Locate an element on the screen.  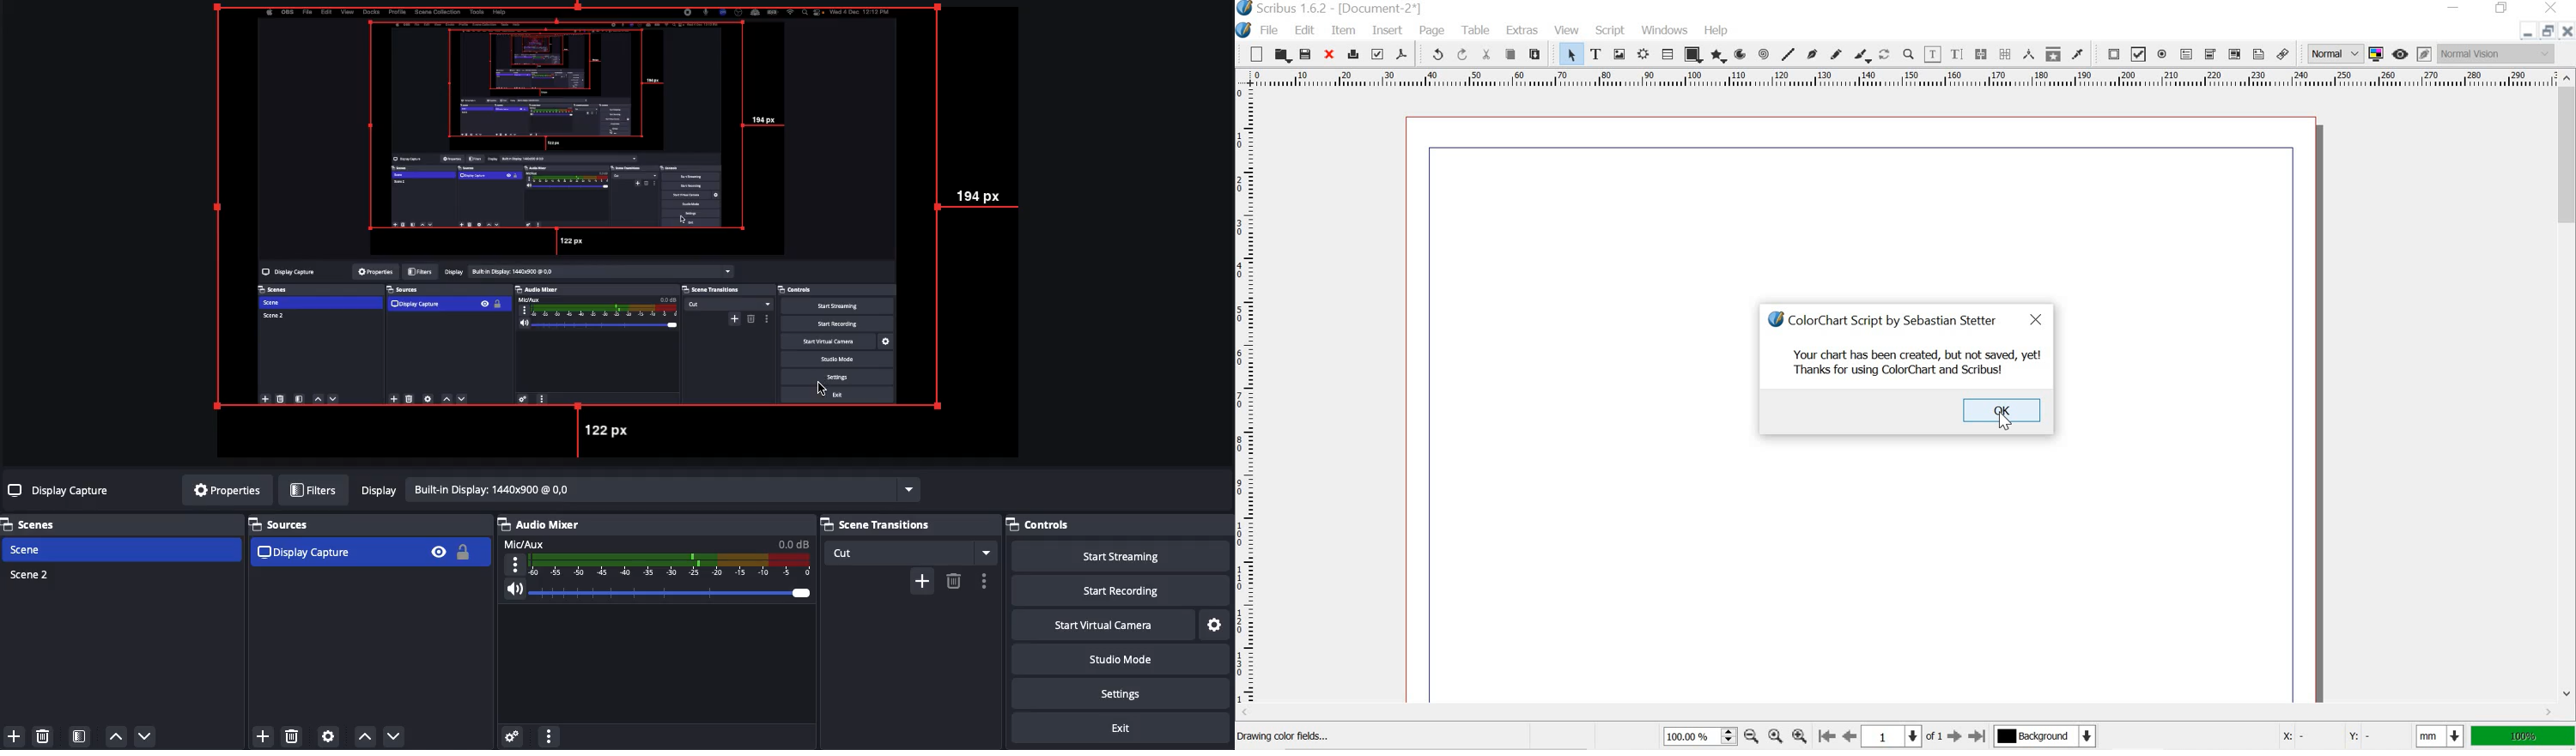
extras is located at coordinates (1524, 31).